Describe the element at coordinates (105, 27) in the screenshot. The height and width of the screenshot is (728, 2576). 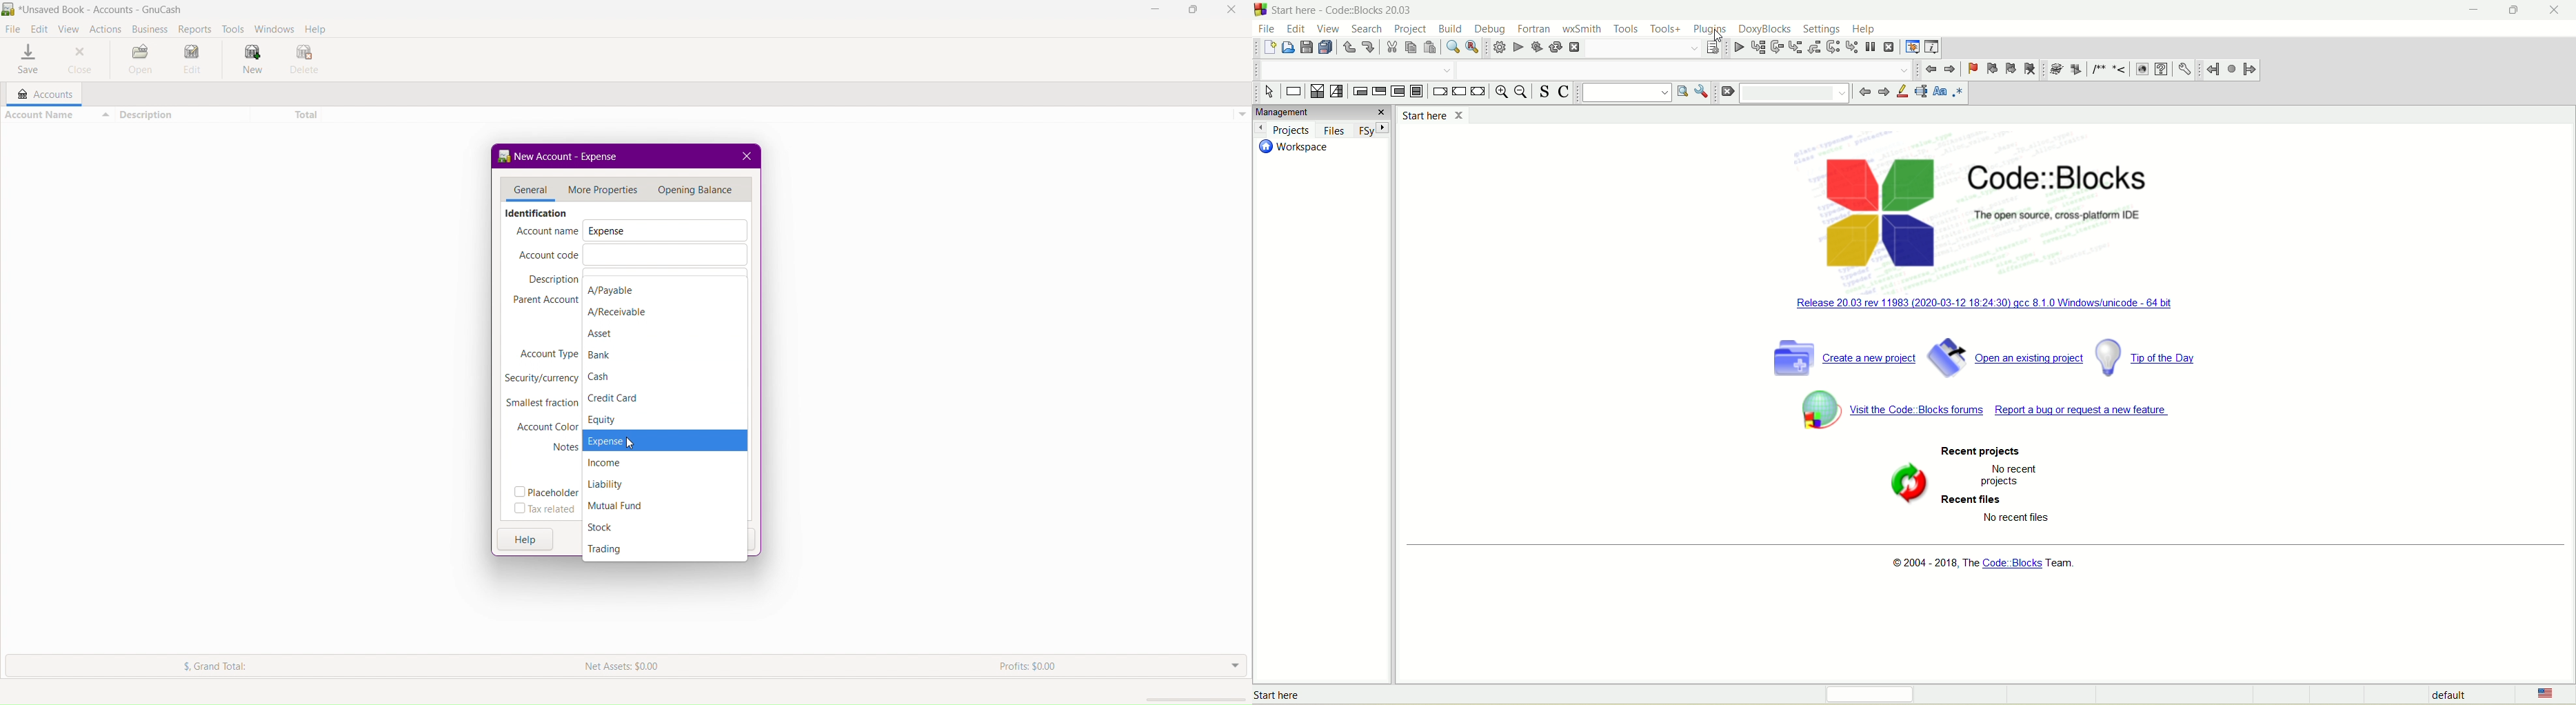
I see `Actions` at that location.